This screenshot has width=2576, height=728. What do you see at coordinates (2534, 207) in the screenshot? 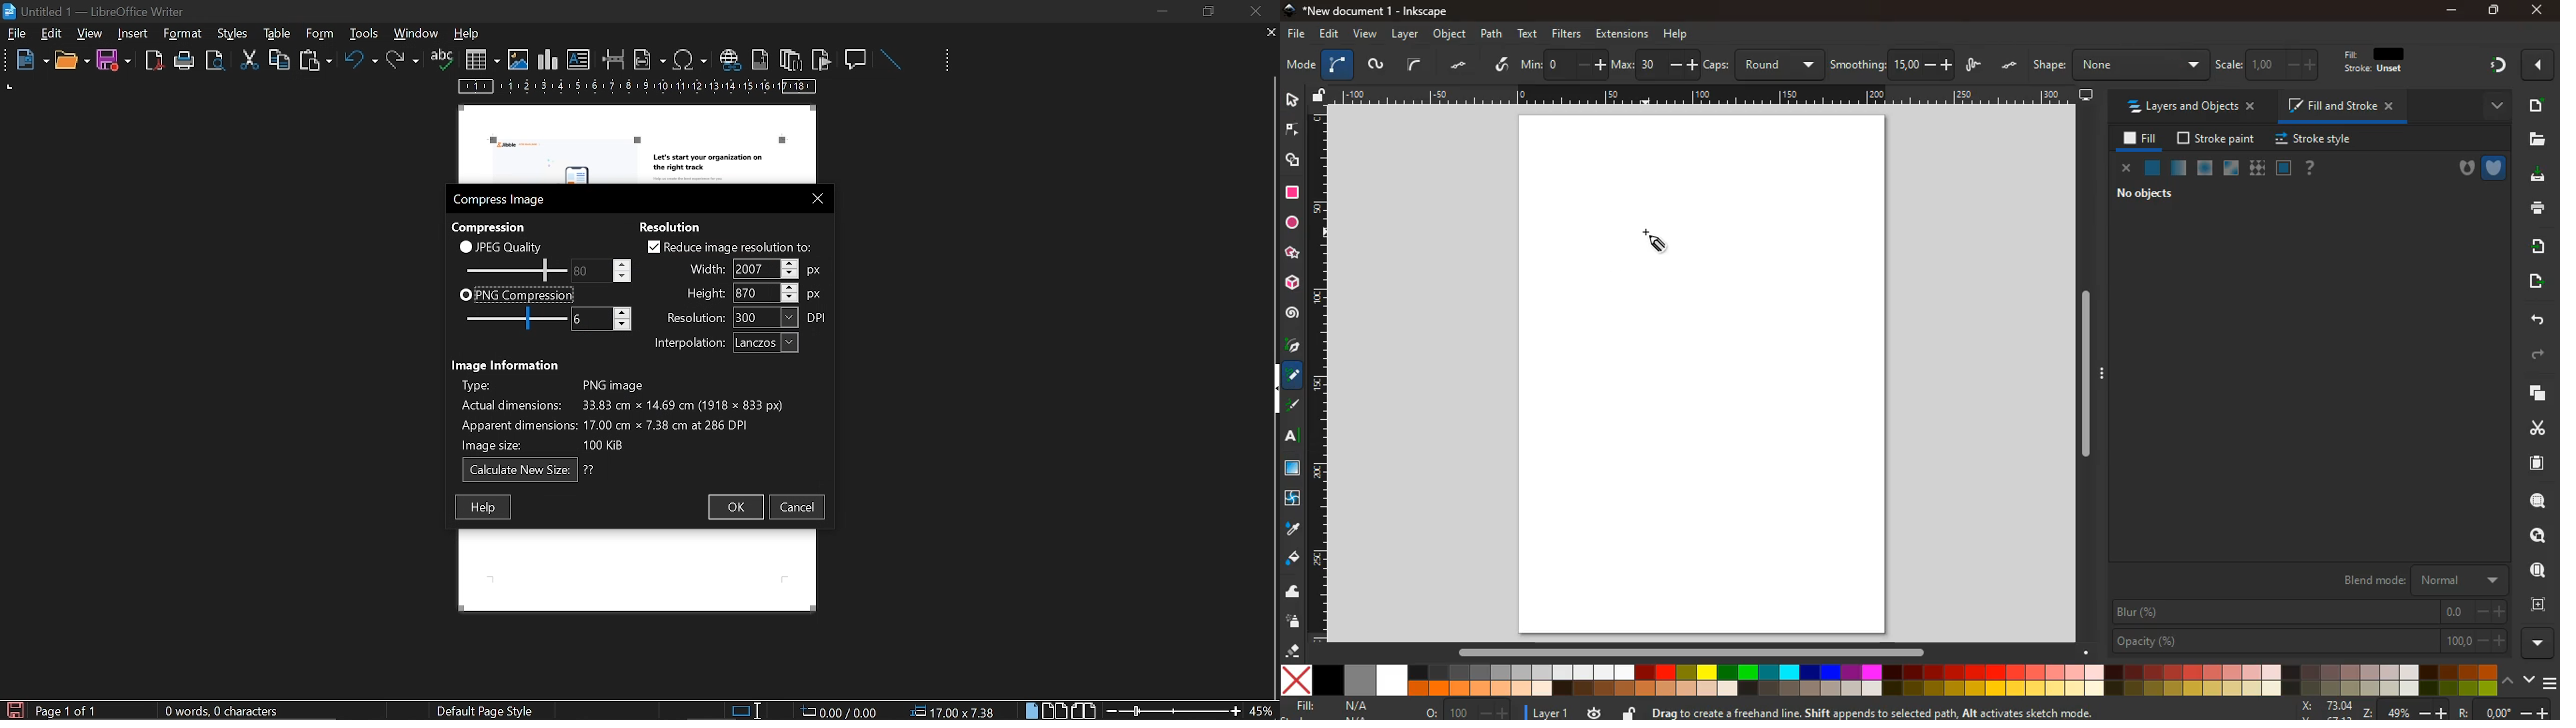
I see `print` at bounding box center [2534, 207].